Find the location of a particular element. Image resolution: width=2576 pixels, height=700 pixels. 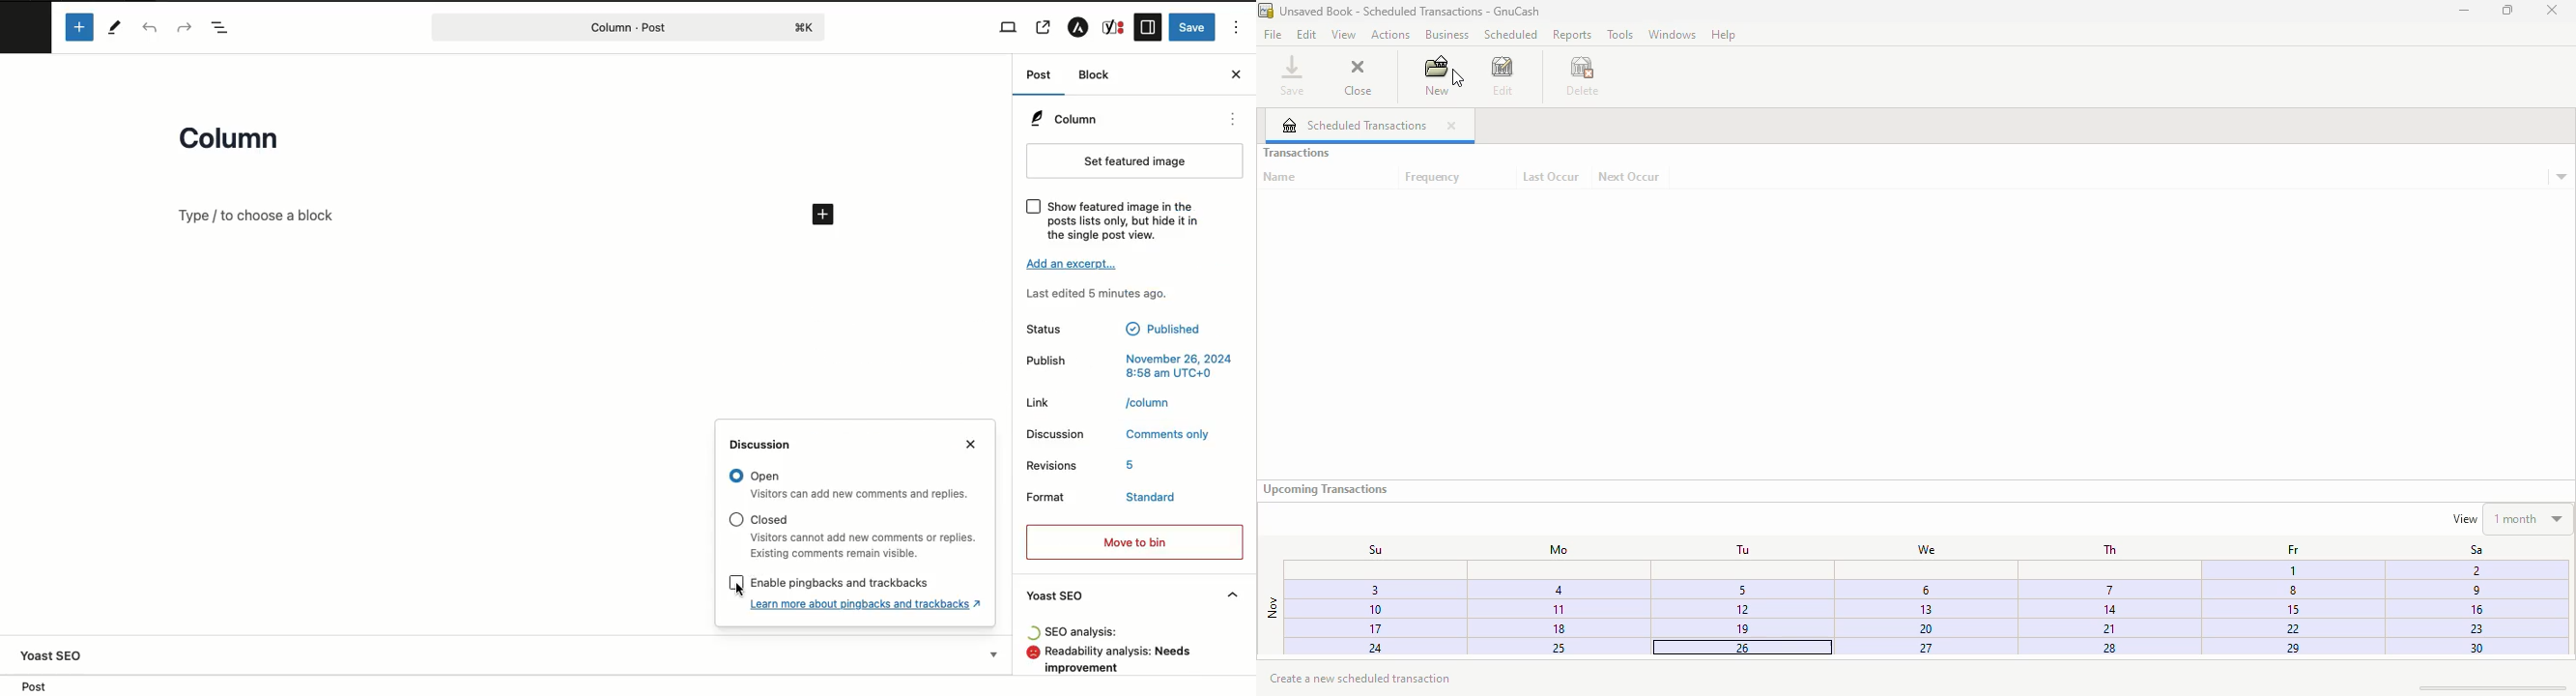

15 is located at coordinates (2293, 611).